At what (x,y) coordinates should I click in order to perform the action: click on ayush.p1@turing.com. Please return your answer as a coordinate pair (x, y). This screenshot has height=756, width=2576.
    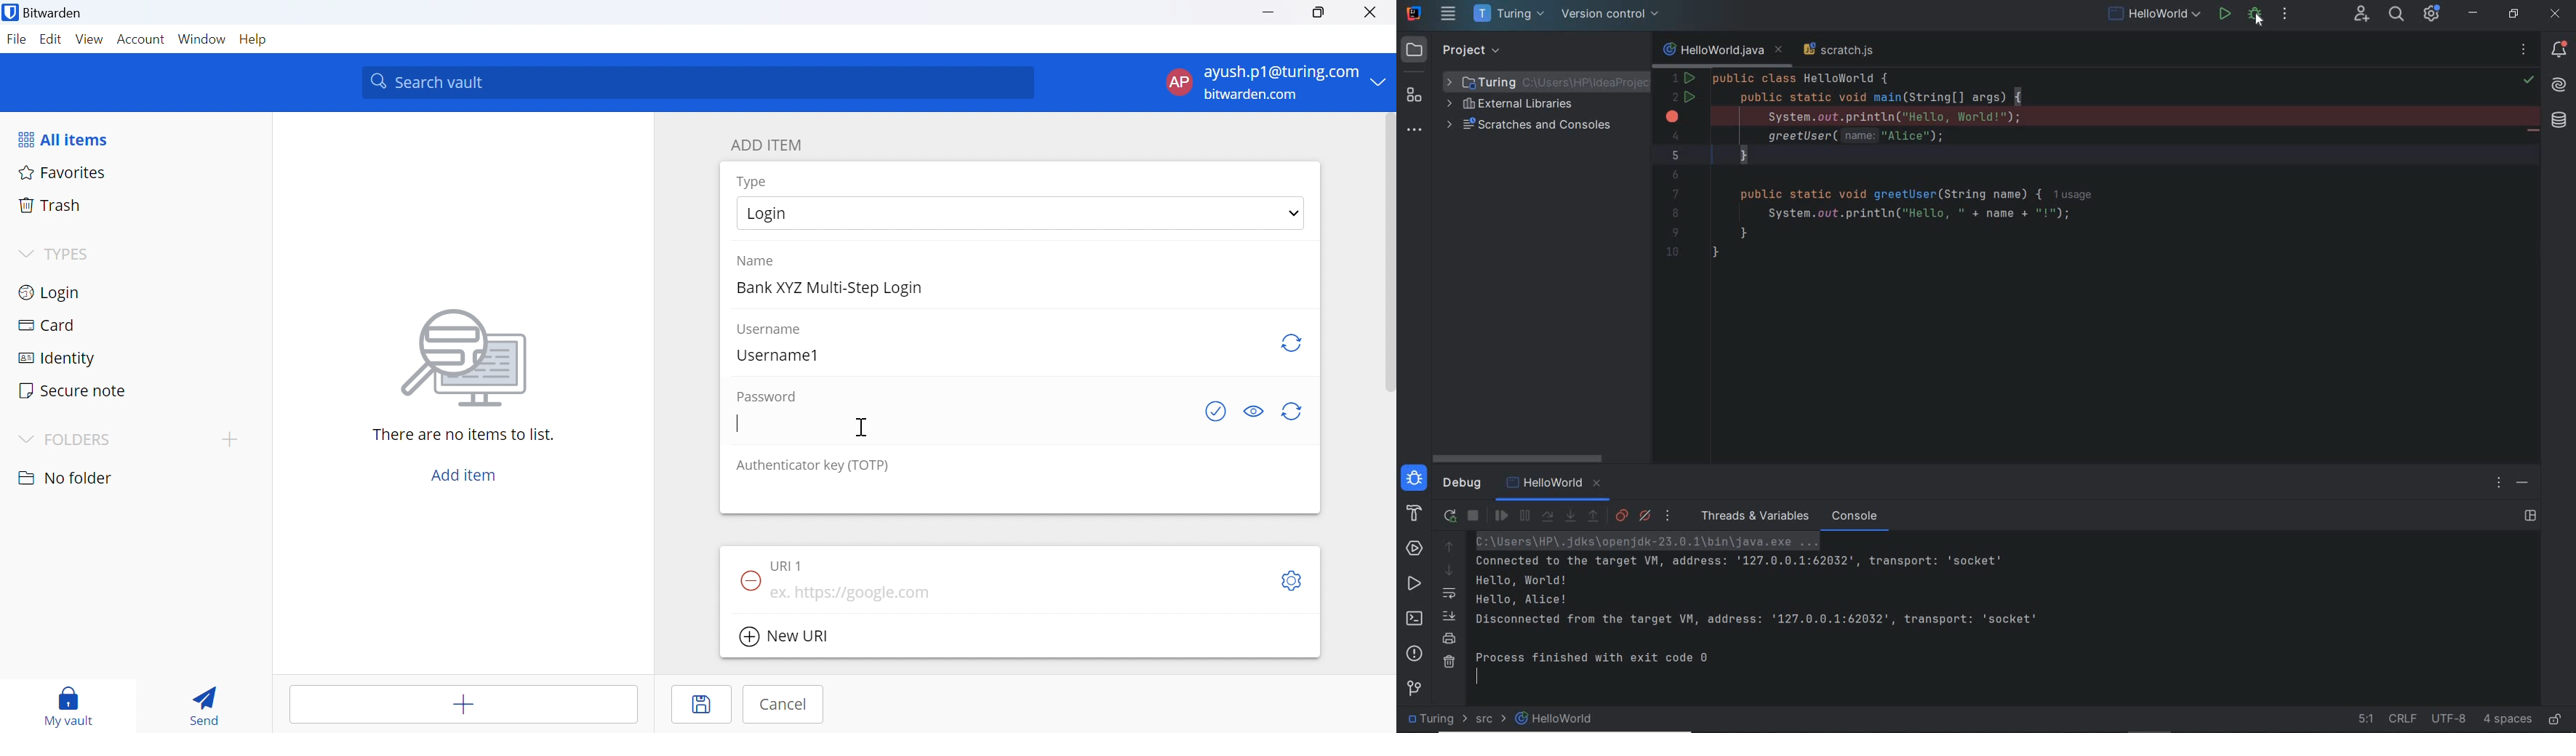
    Looking at the image, I should click on (1282, 72).